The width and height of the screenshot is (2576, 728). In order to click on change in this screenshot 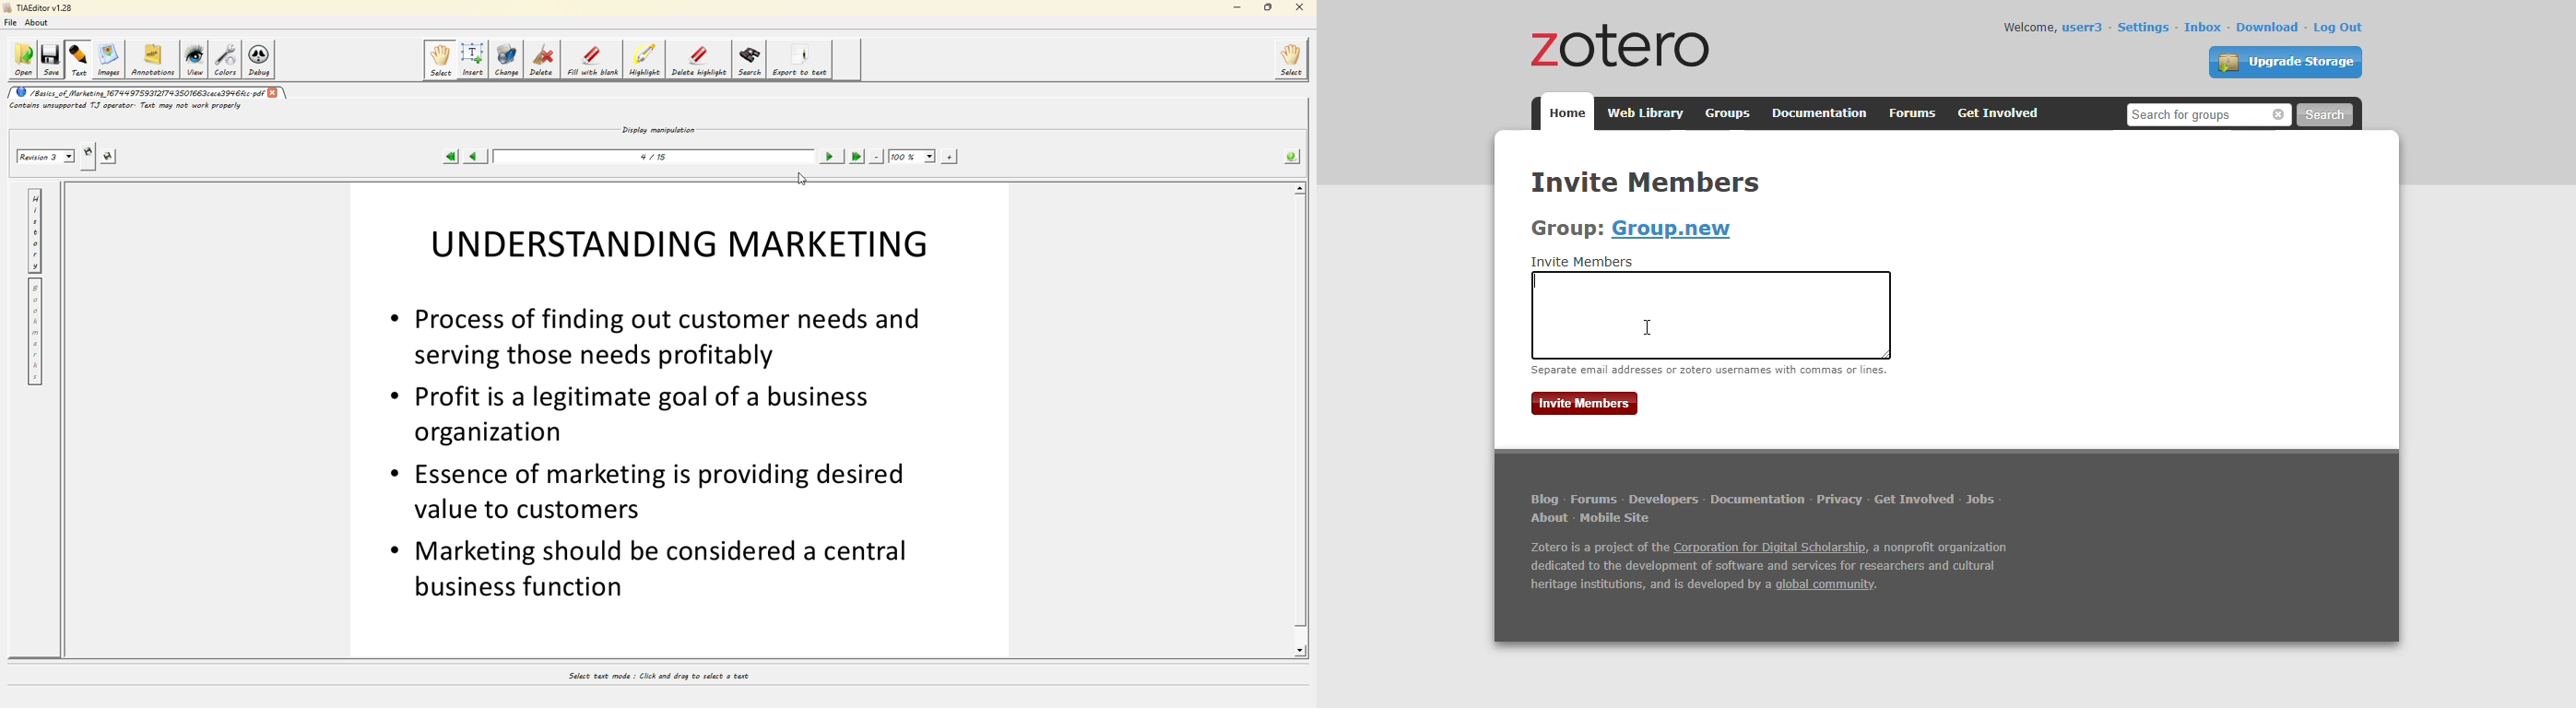, I will do `click(507, 61)`.